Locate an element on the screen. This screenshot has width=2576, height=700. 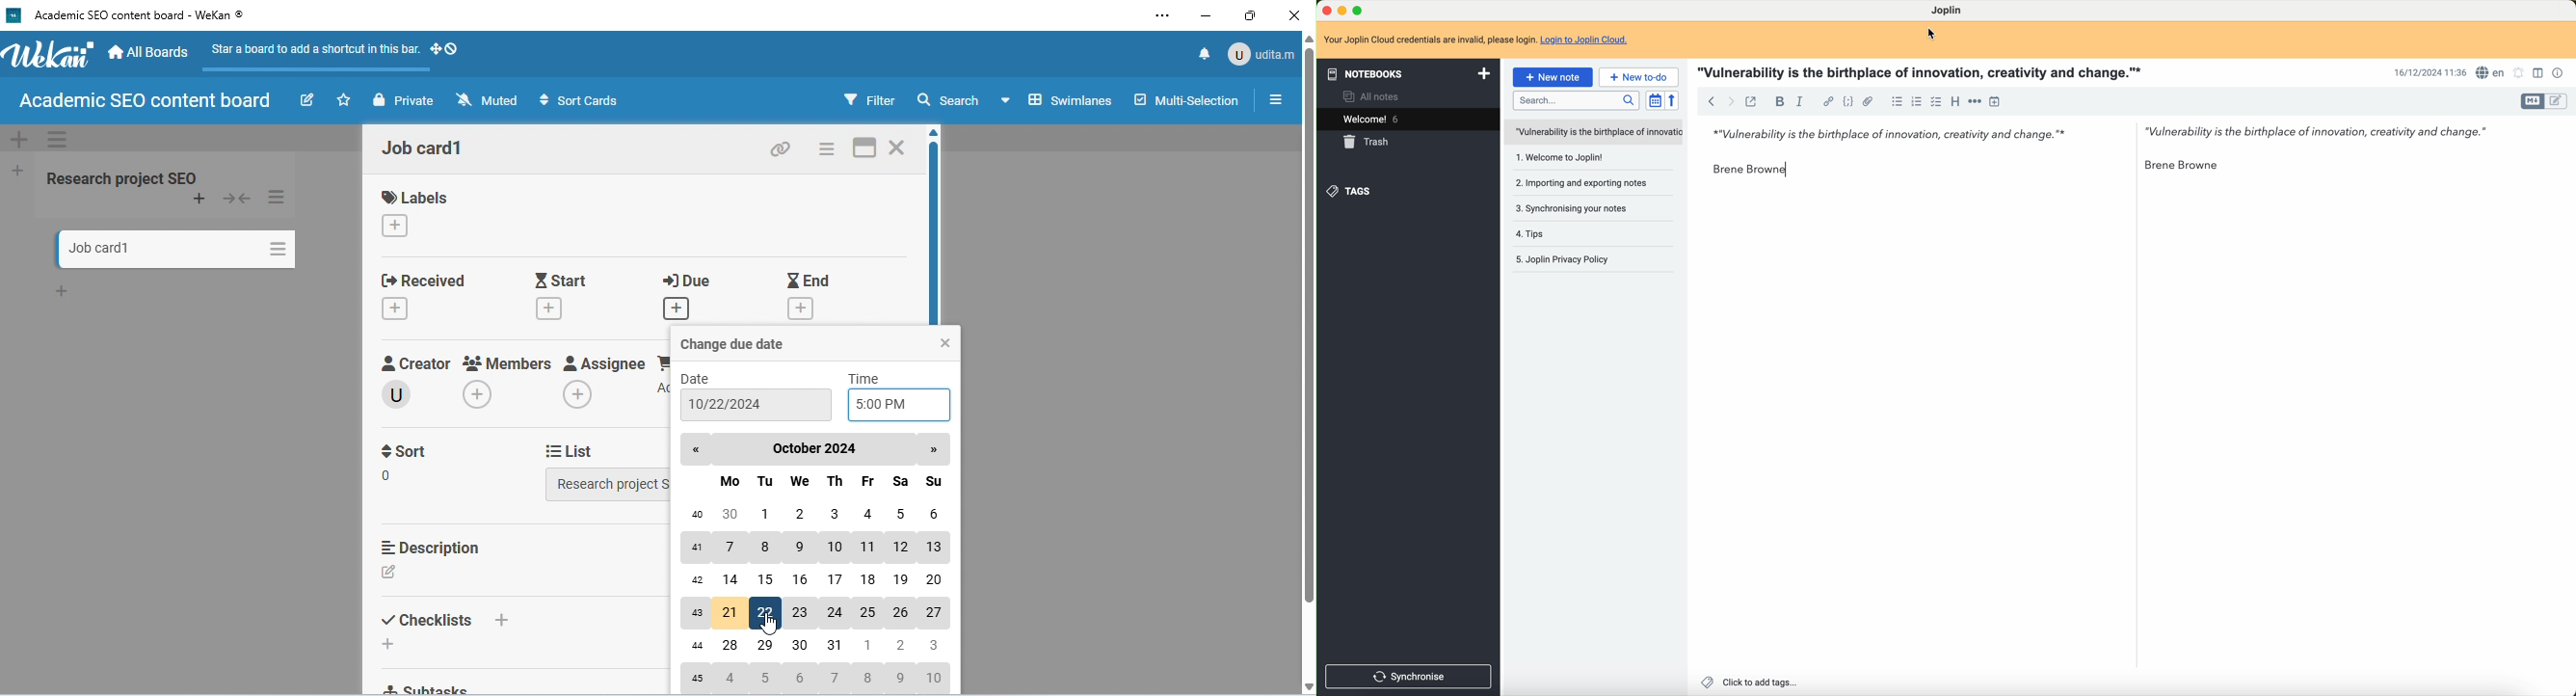
toggle editor is located at coordinates (2530, 101).